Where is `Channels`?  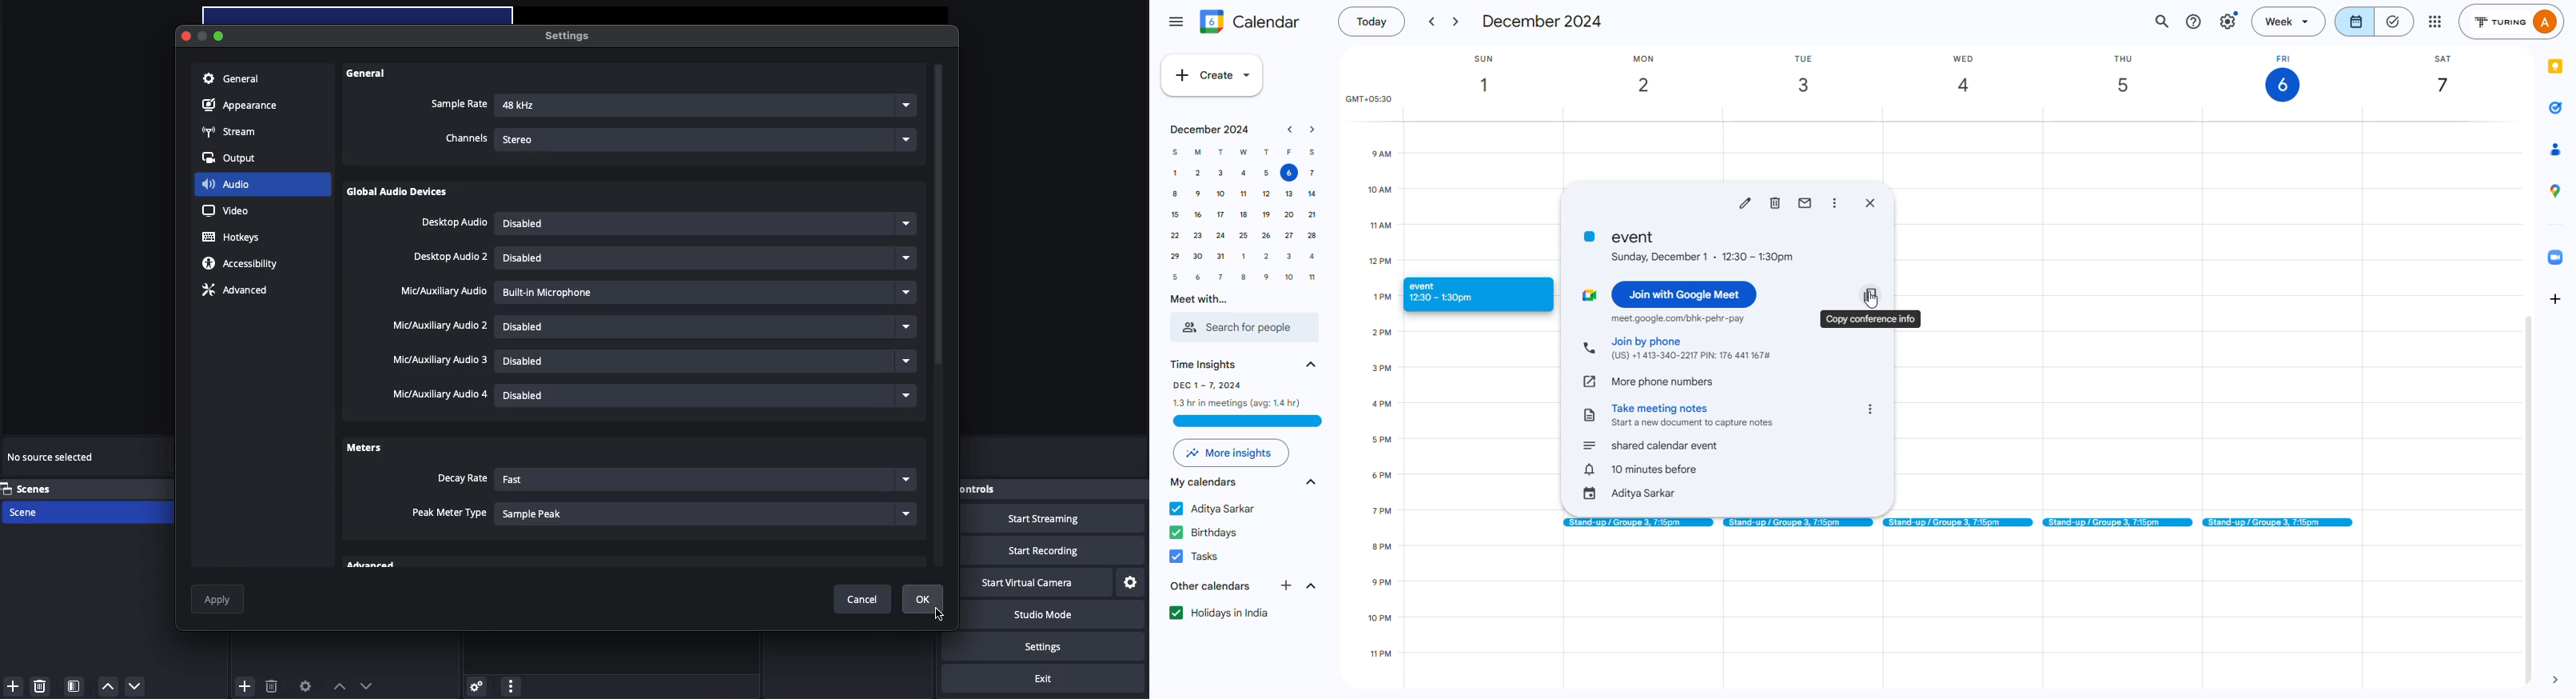 Channels is located at coordinates (467, 139).